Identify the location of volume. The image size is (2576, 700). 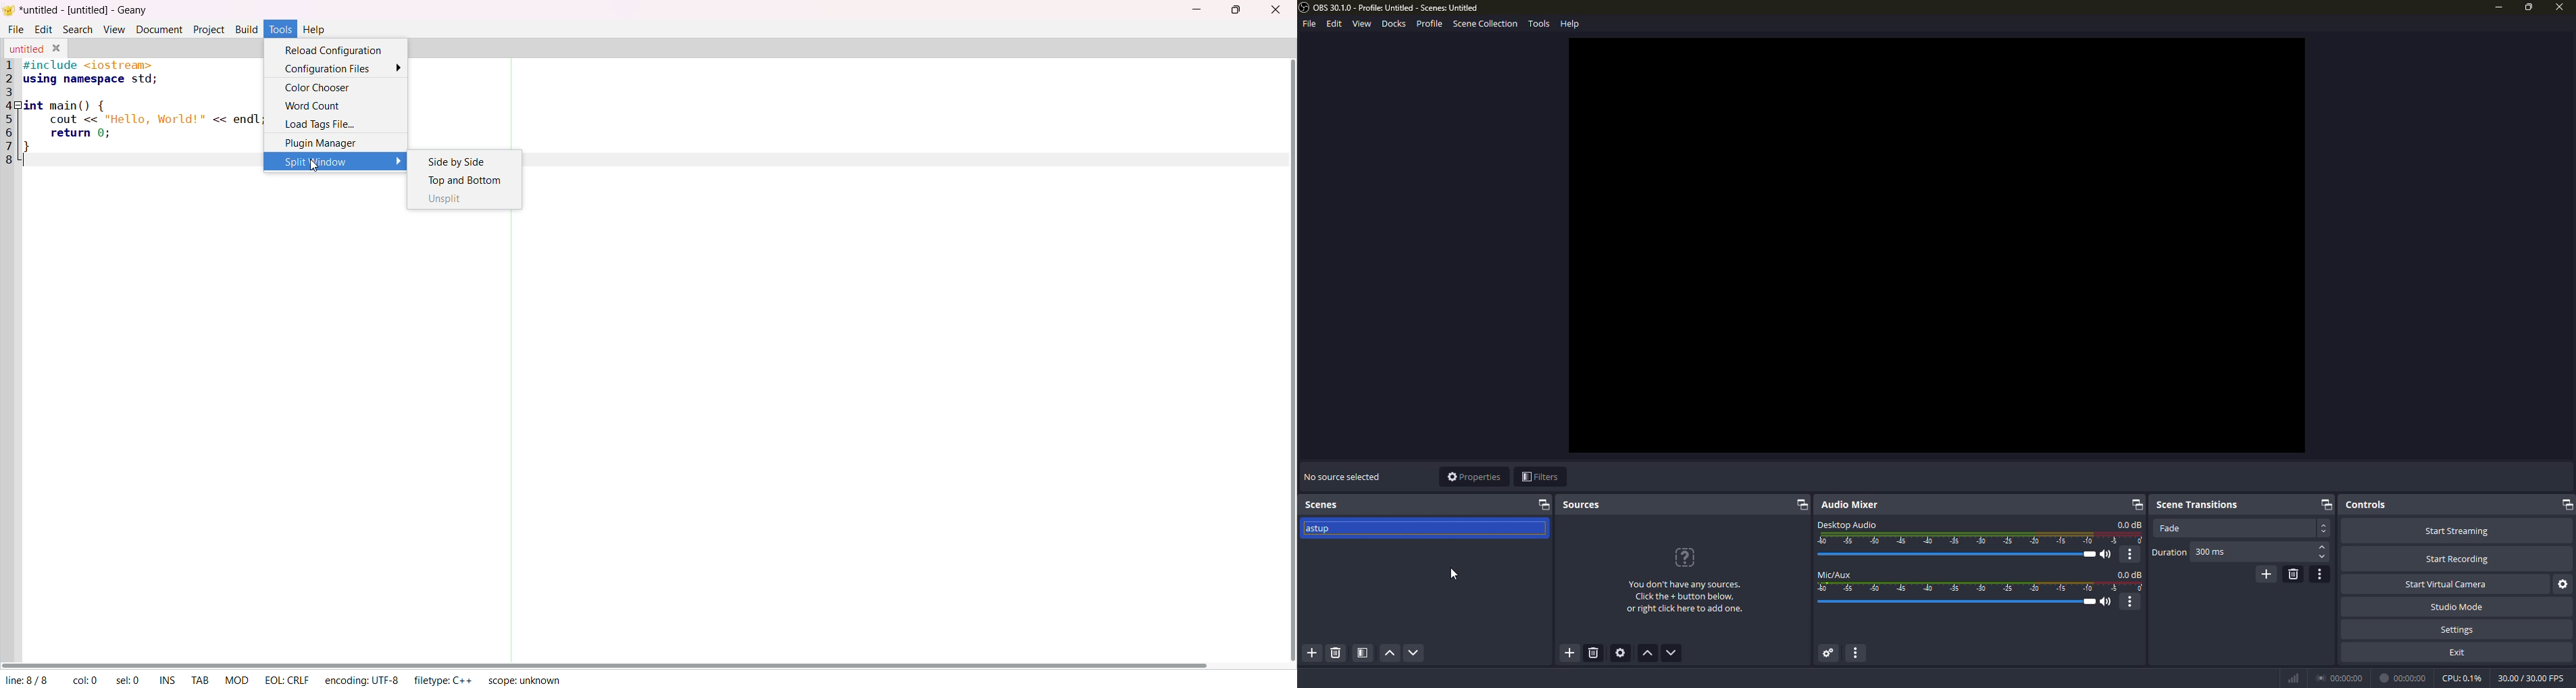
(1962, 554).